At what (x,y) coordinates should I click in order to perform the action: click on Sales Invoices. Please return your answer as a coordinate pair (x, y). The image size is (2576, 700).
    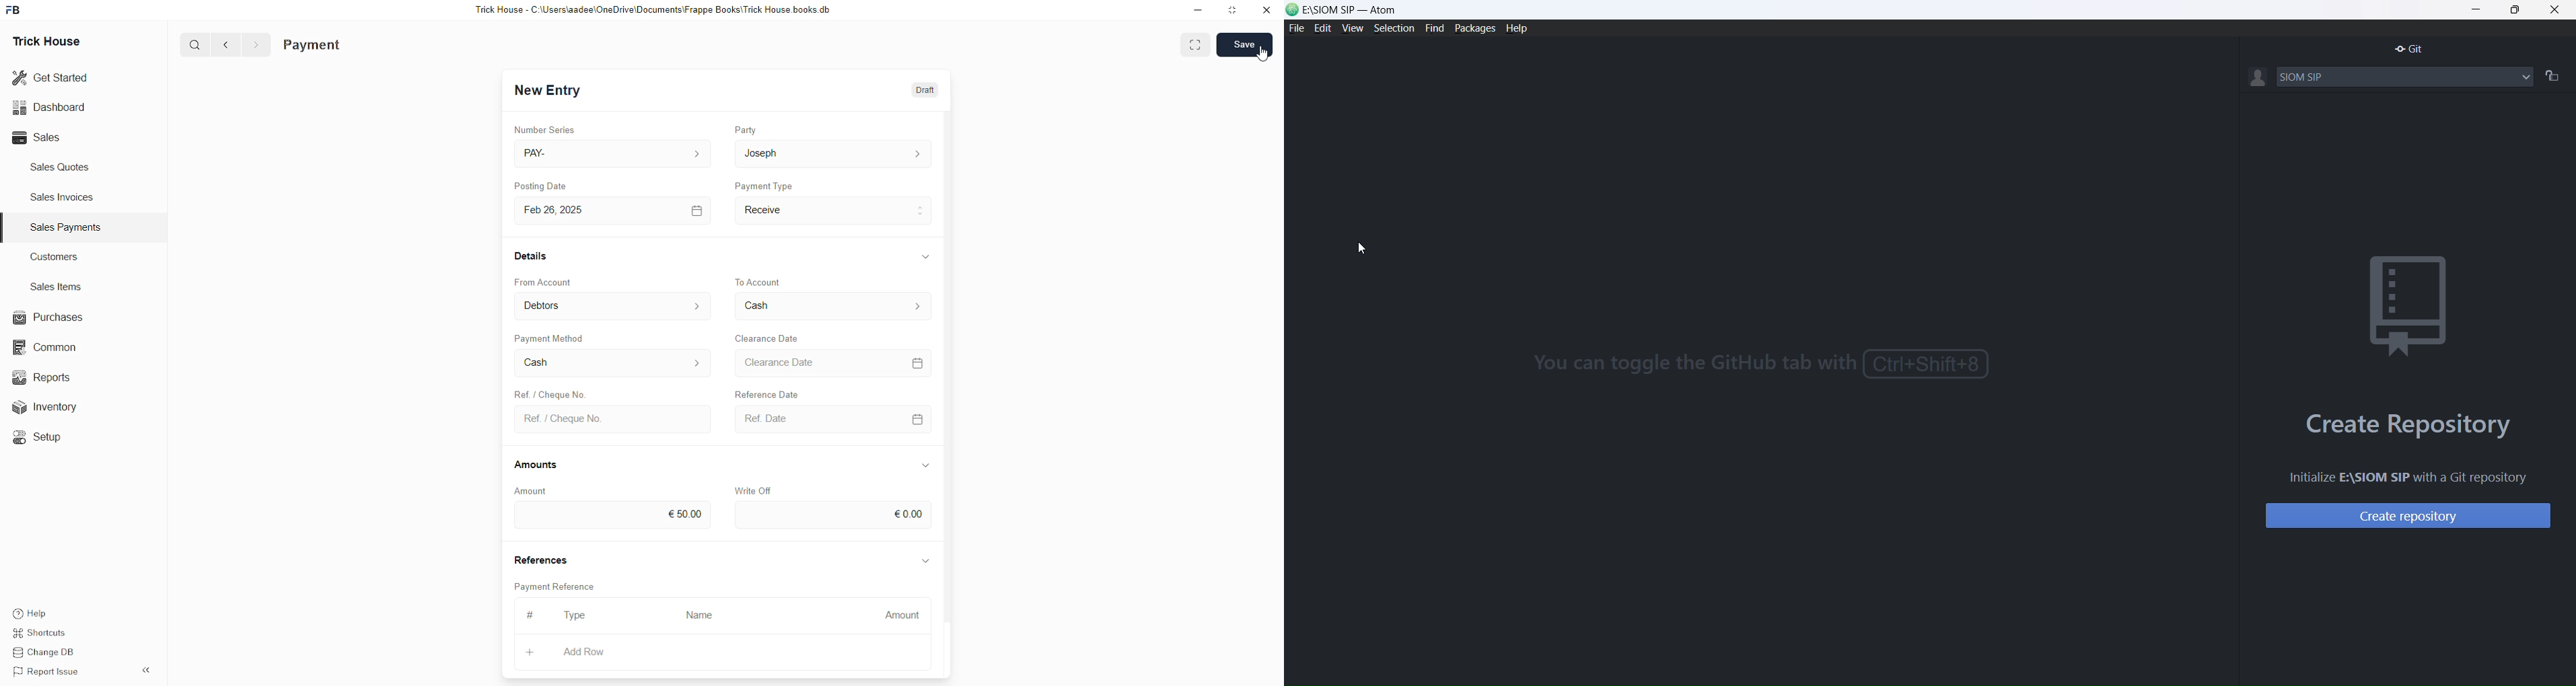
    Looking at the image, I should click on (66, 197).